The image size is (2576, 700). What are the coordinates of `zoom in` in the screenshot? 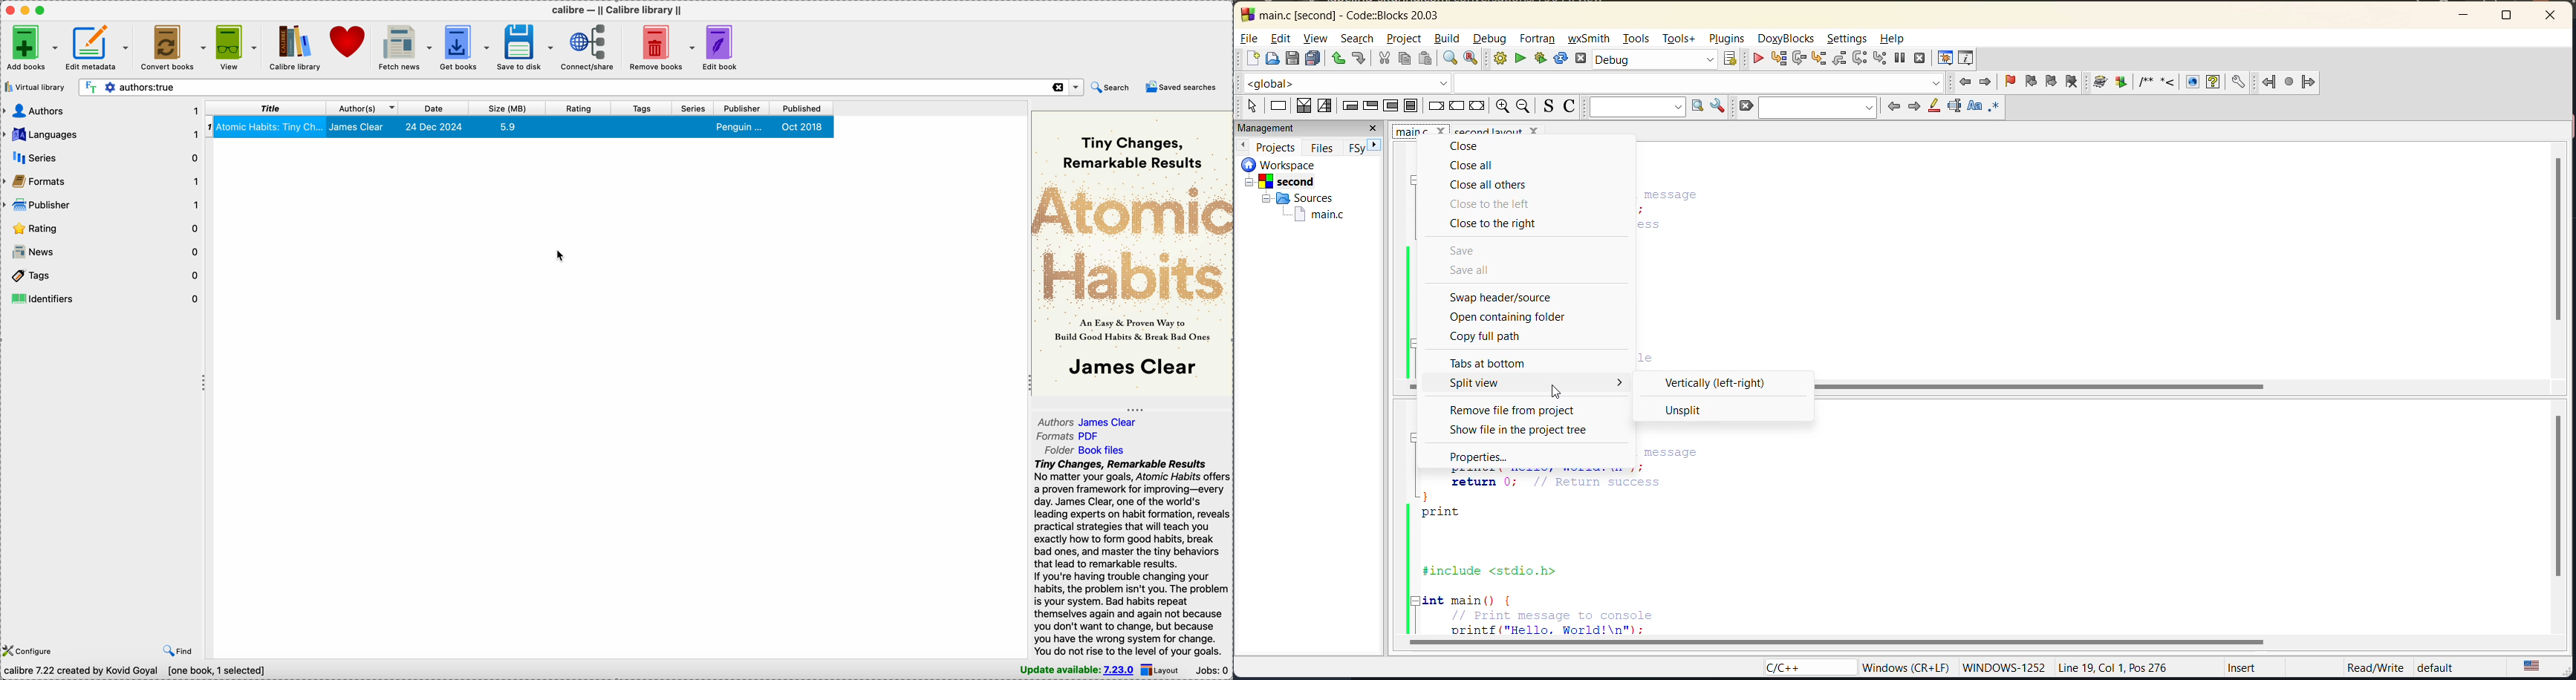 It's located at (1502, 105).